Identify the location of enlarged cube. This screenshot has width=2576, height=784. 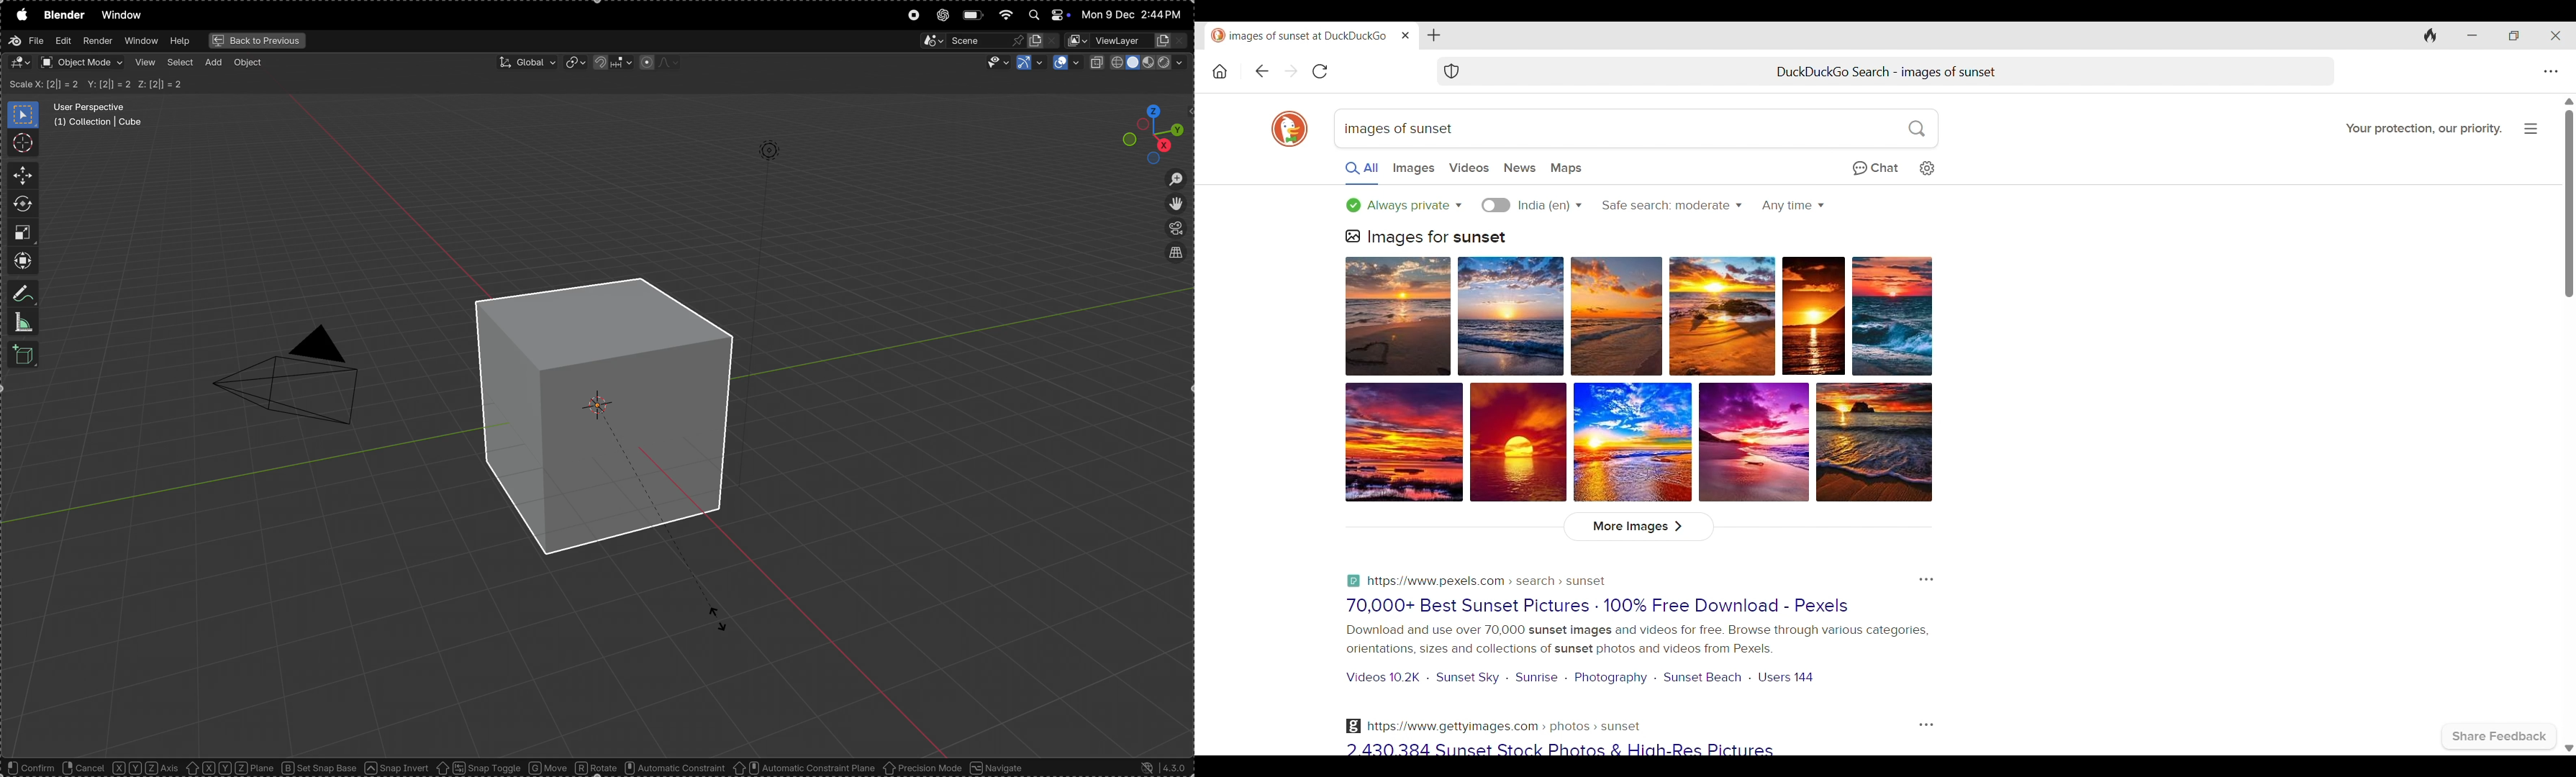
(613, 412).